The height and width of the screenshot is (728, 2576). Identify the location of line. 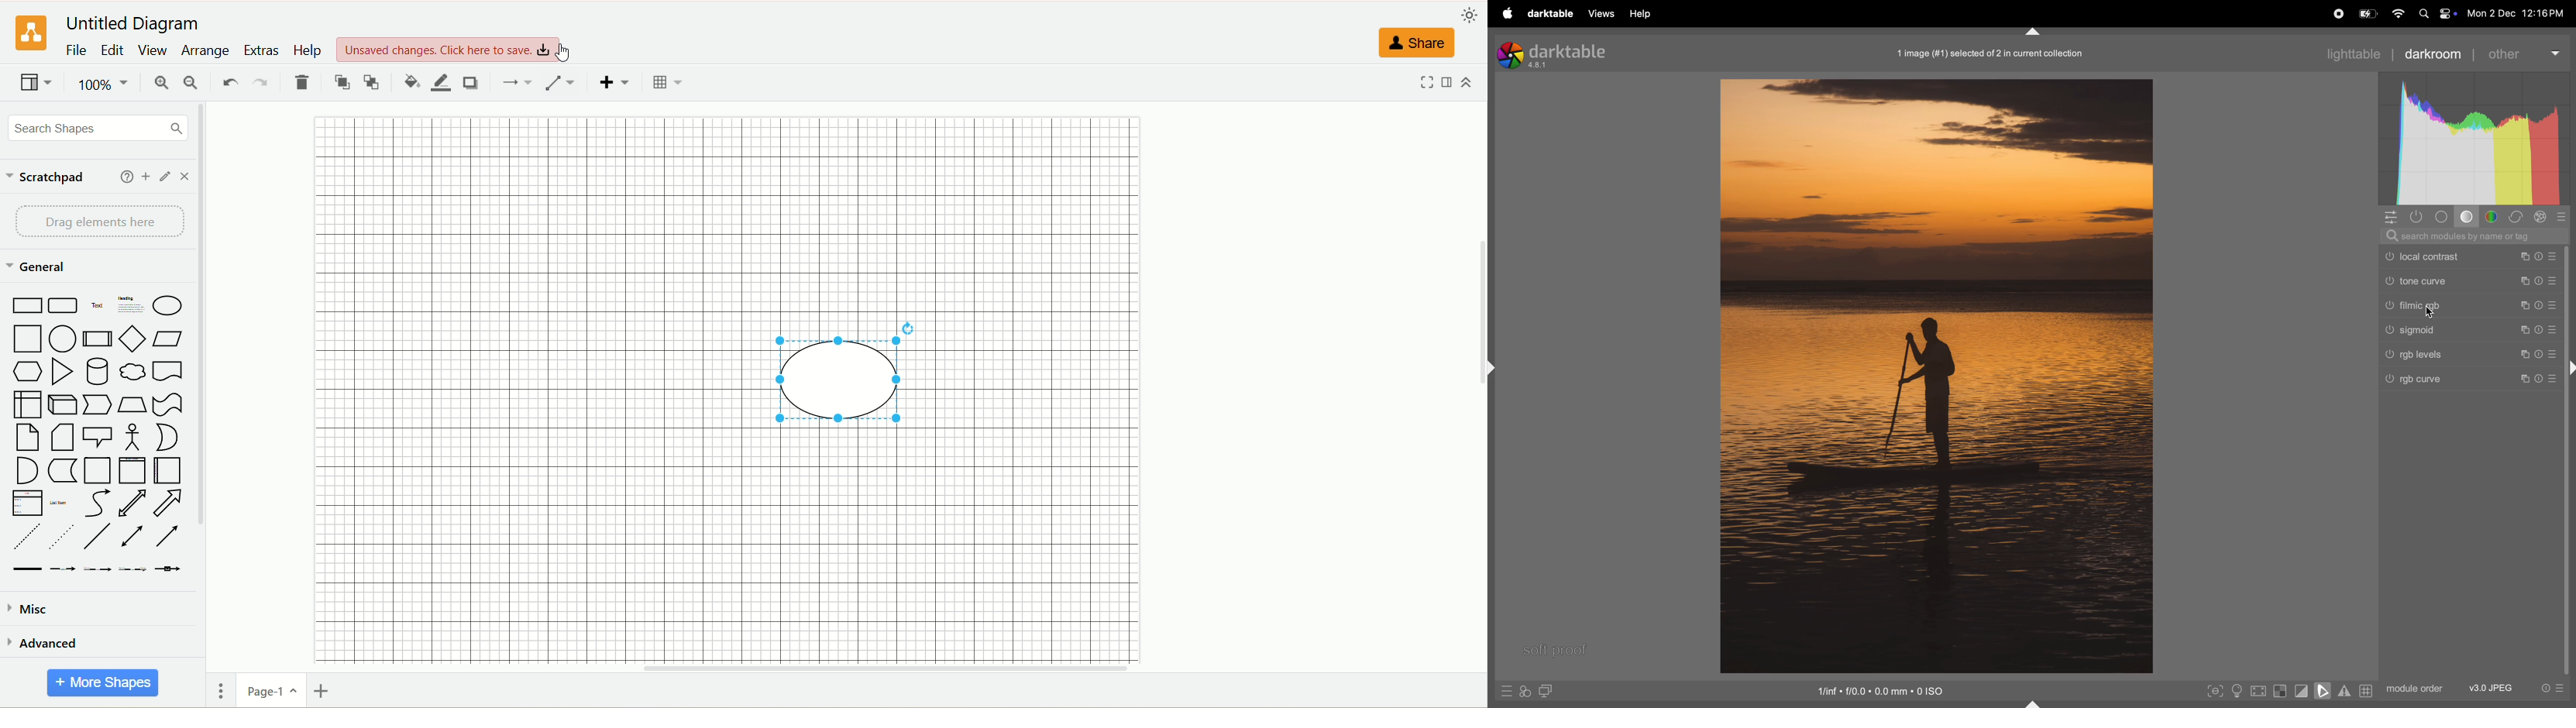
(96, 536).